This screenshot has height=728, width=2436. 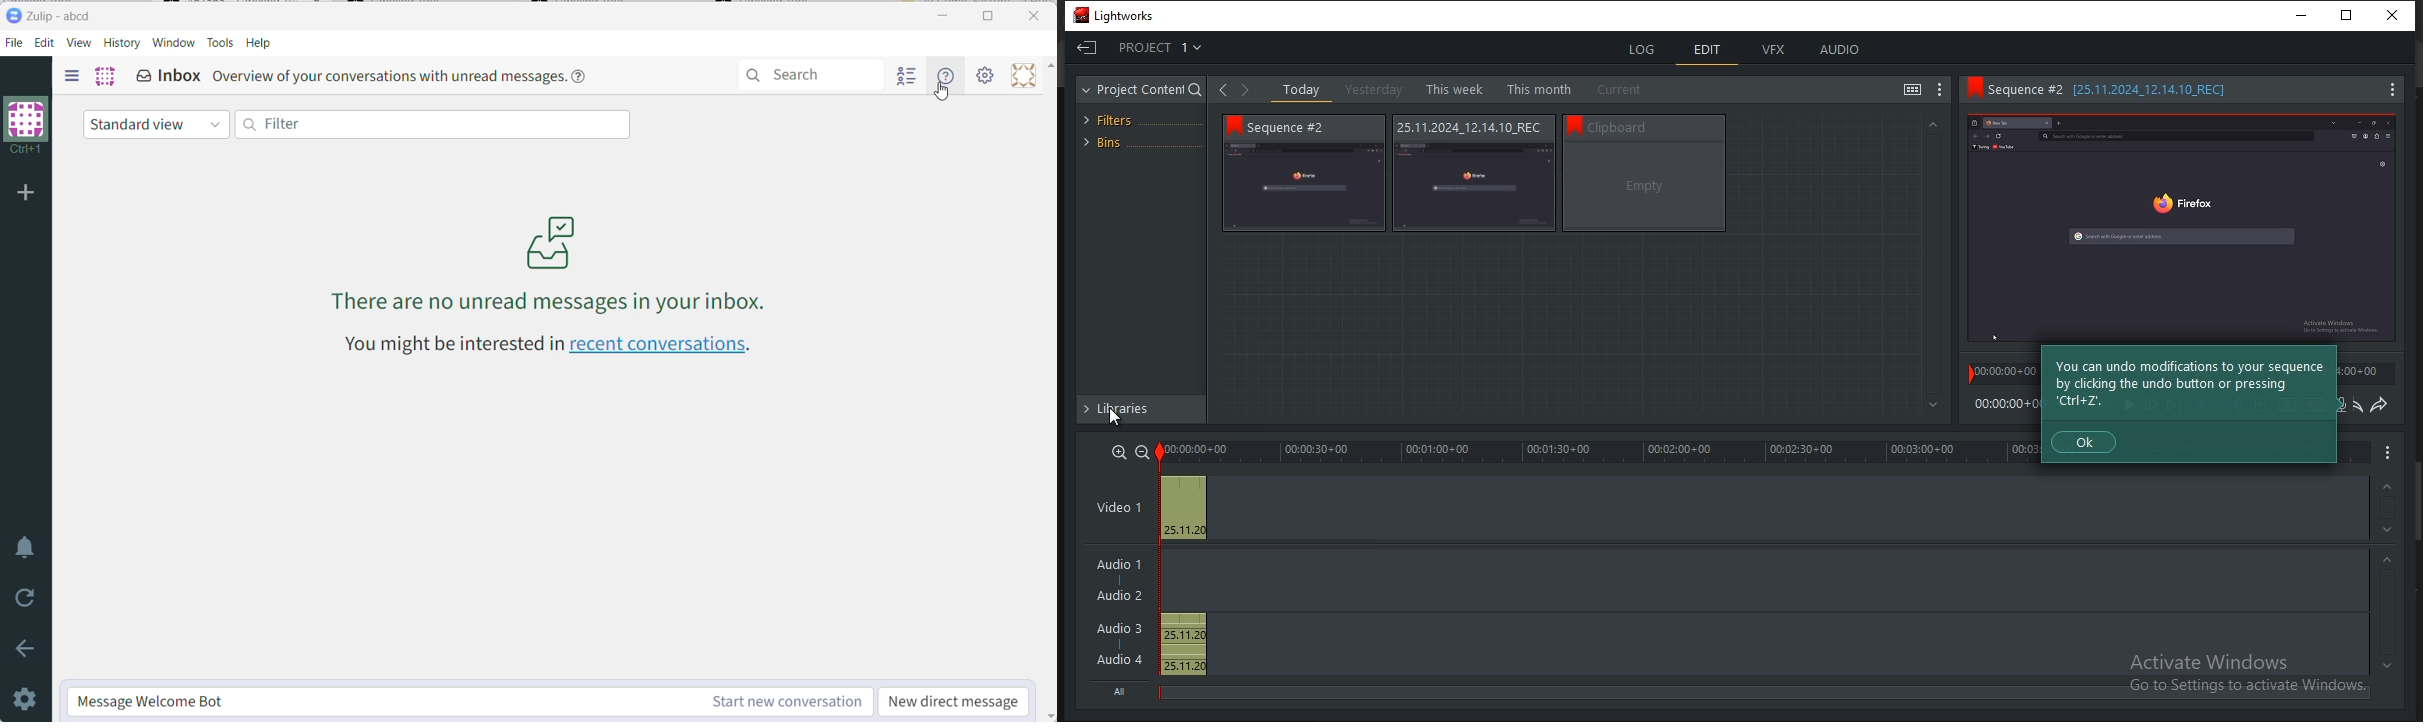 I want to click on Inbox, so click(x=168, y=76).